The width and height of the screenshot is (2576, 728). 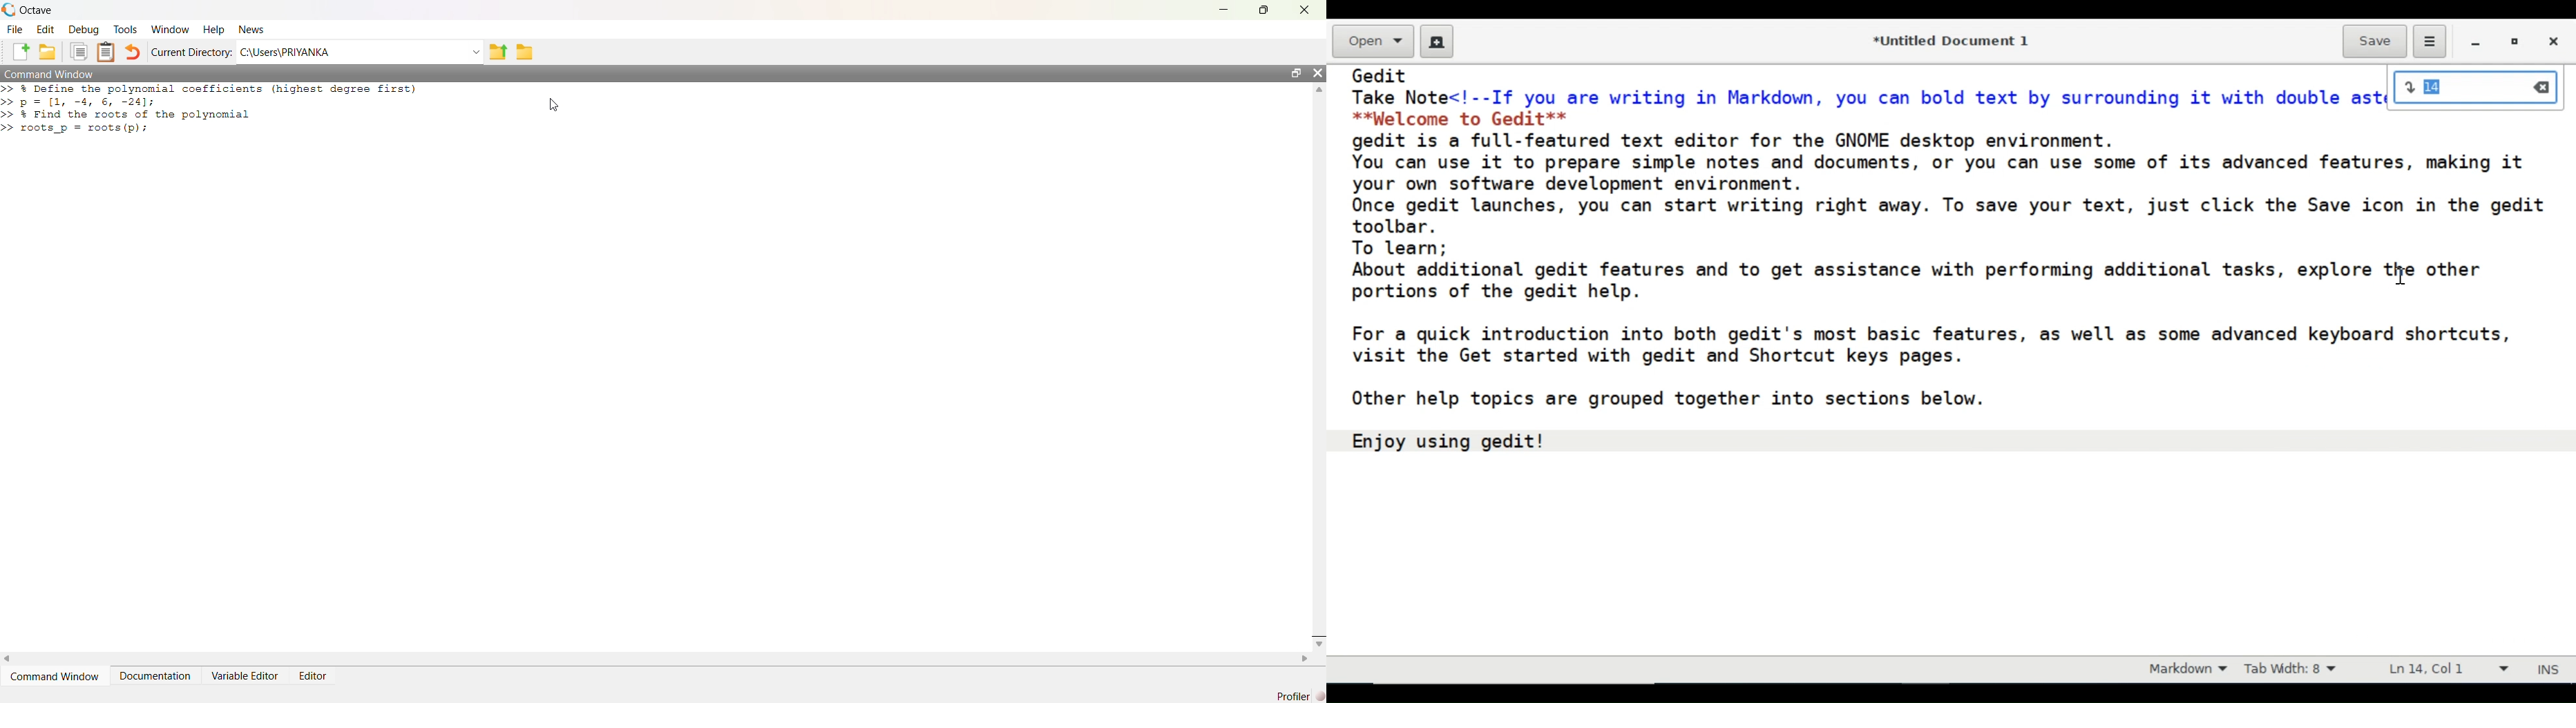 What do you see at coordinates (106, 52) in the screenshot?
I see `Clipboard` at bounding box center [106, 52].